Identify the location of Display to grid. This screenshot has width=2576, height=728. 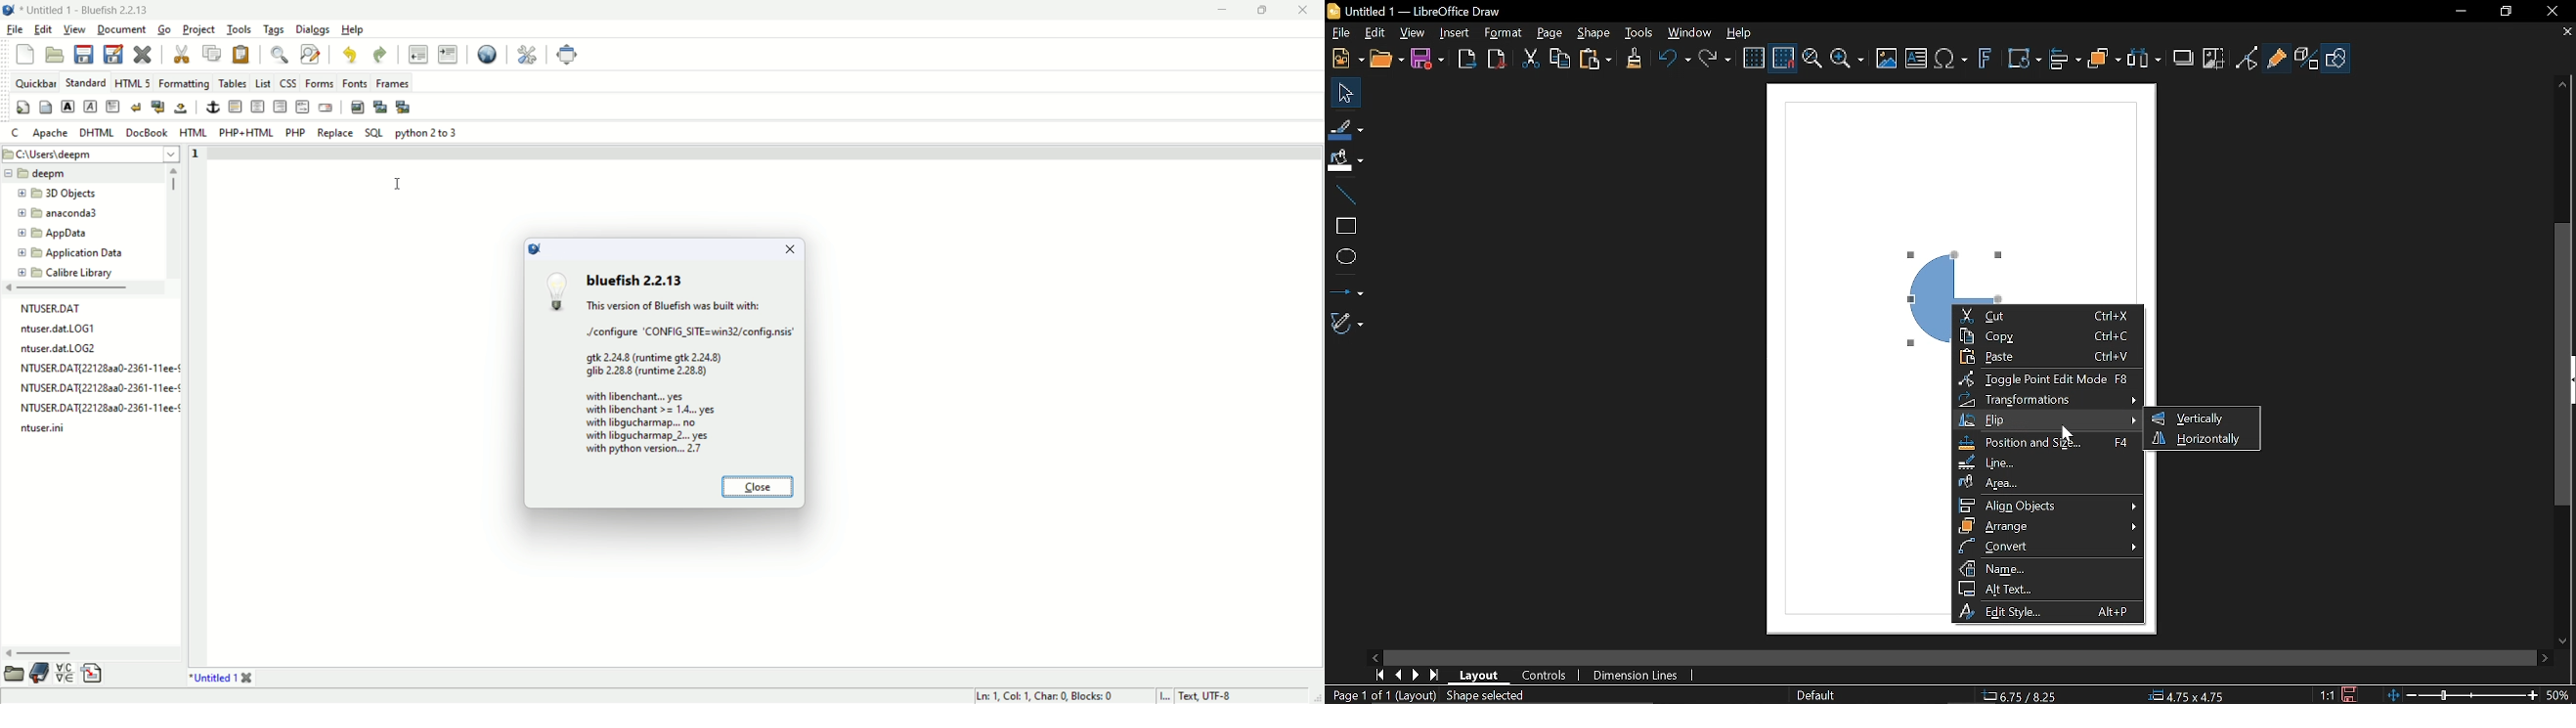
(1784, 57).